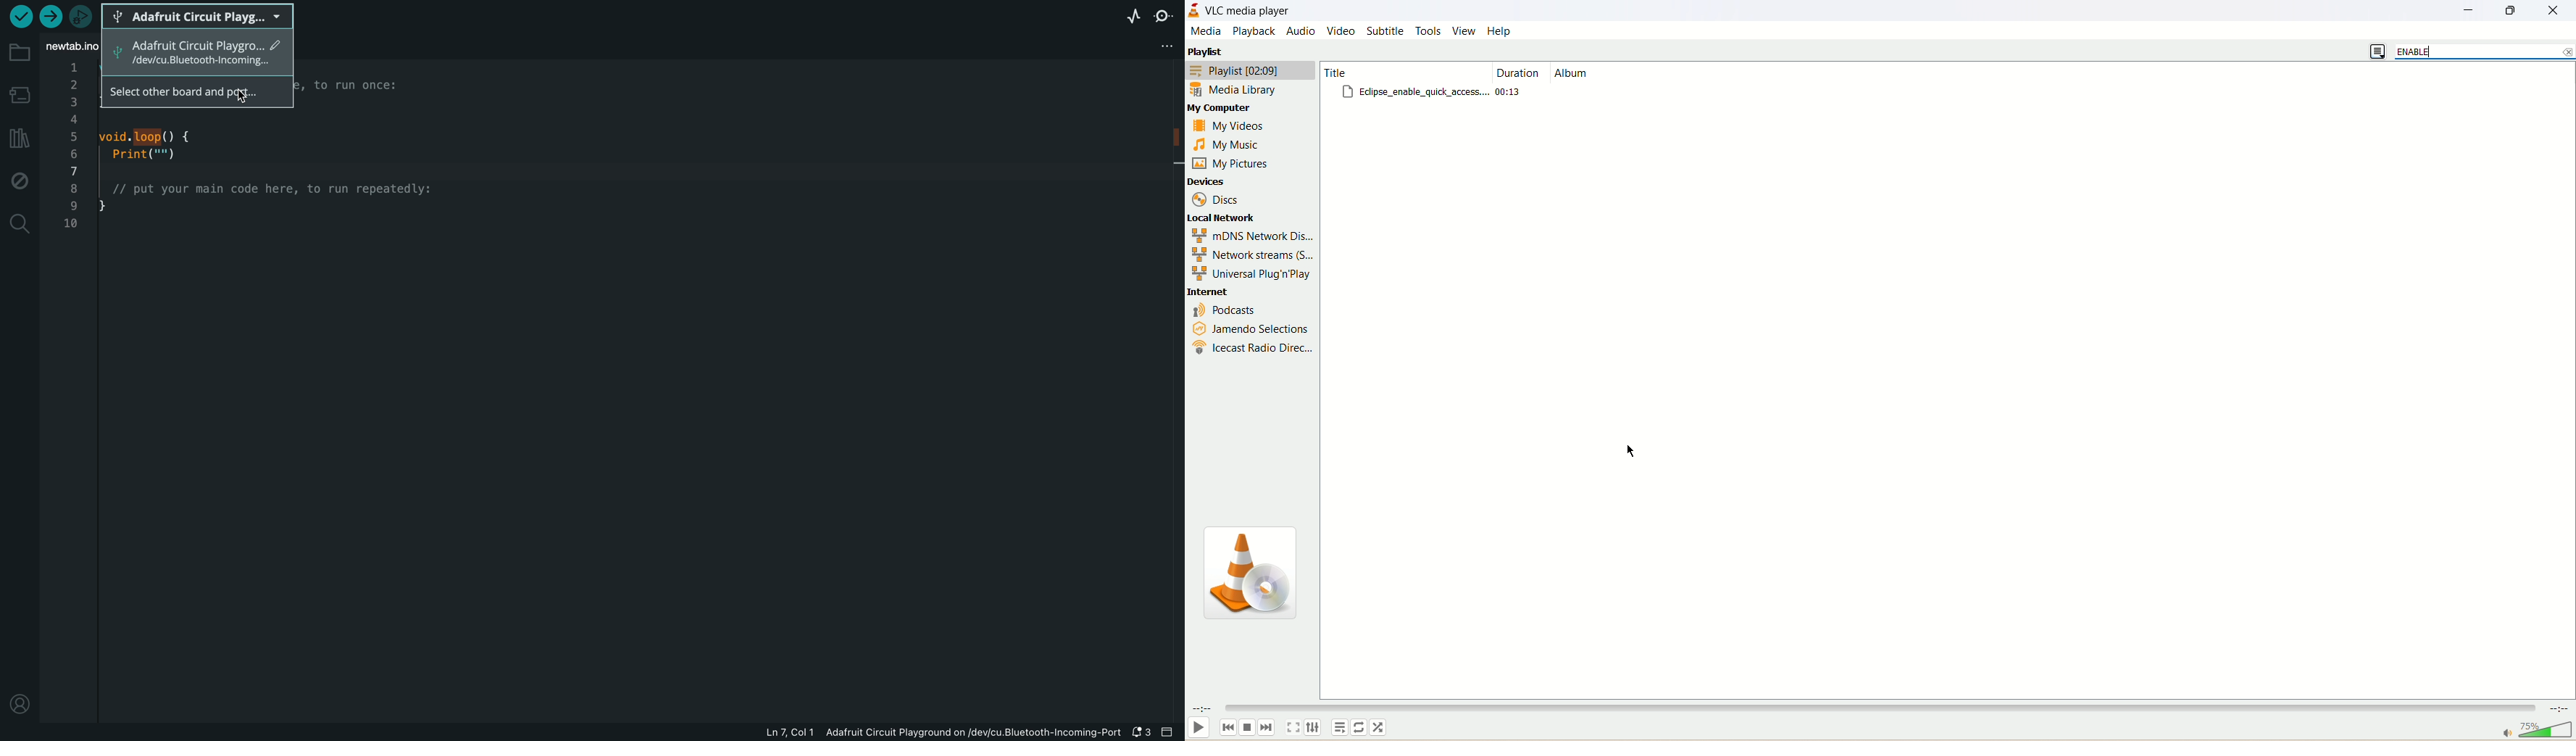 This screenshot has width=2576, height=756. Describe the element at coordinates (2516, 9) in the screenshot. I see `maximize` at that location.